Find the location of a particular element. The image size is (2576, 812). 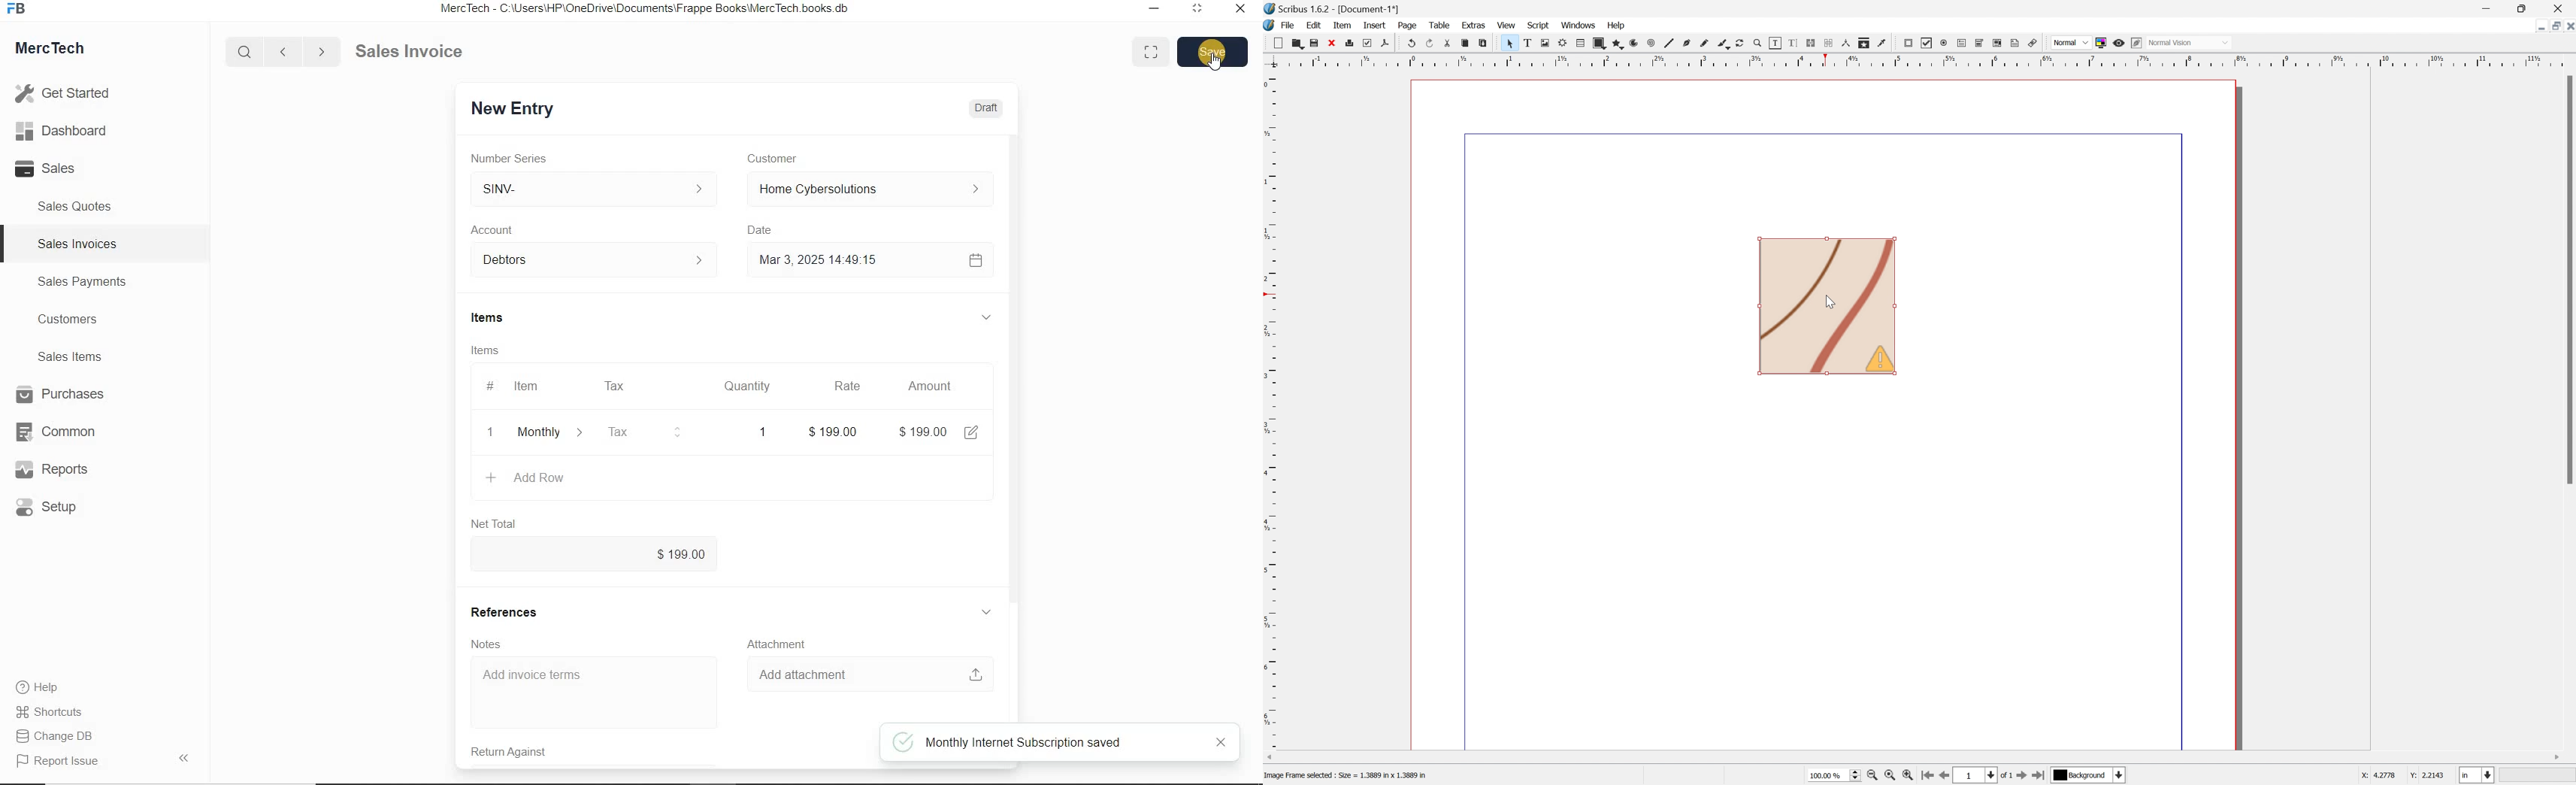

quatity: 1 is located at coordinates (759, 431).